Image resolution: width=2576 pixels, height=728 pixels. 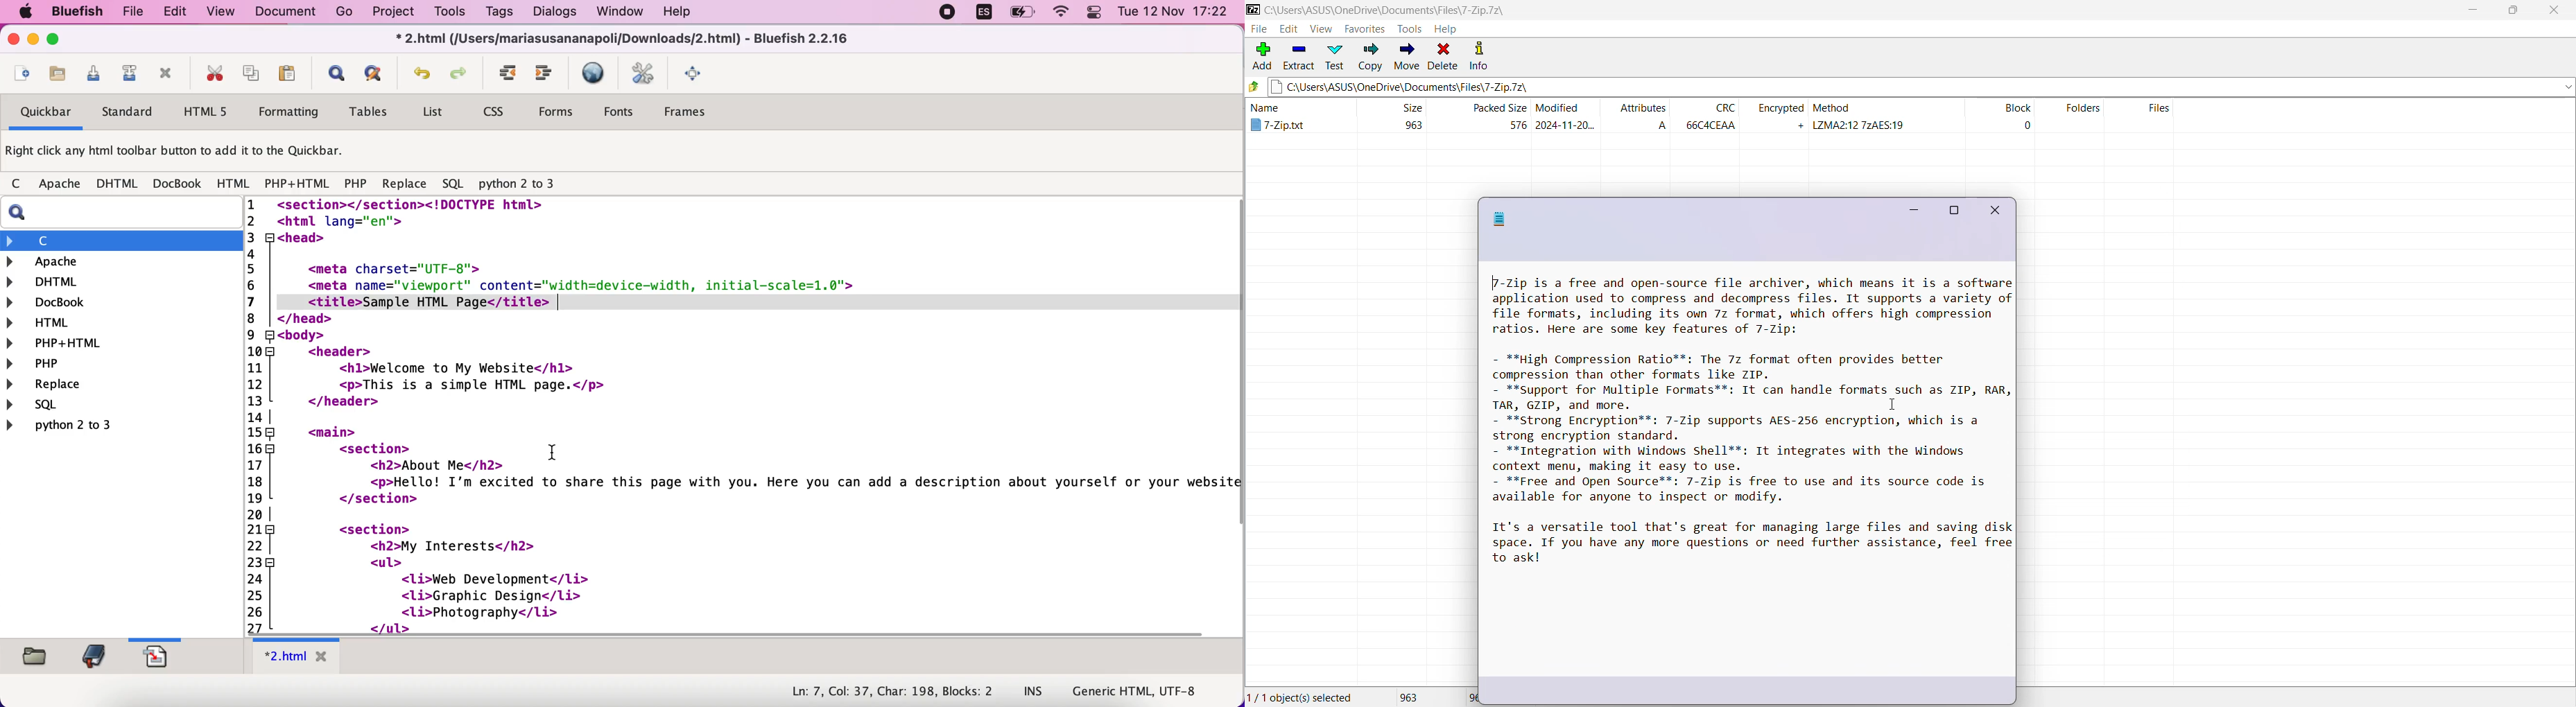 What do you see at coordinates (298, 656) in the screenshot?
I see `*2.html` at bounding box center [298, 656].